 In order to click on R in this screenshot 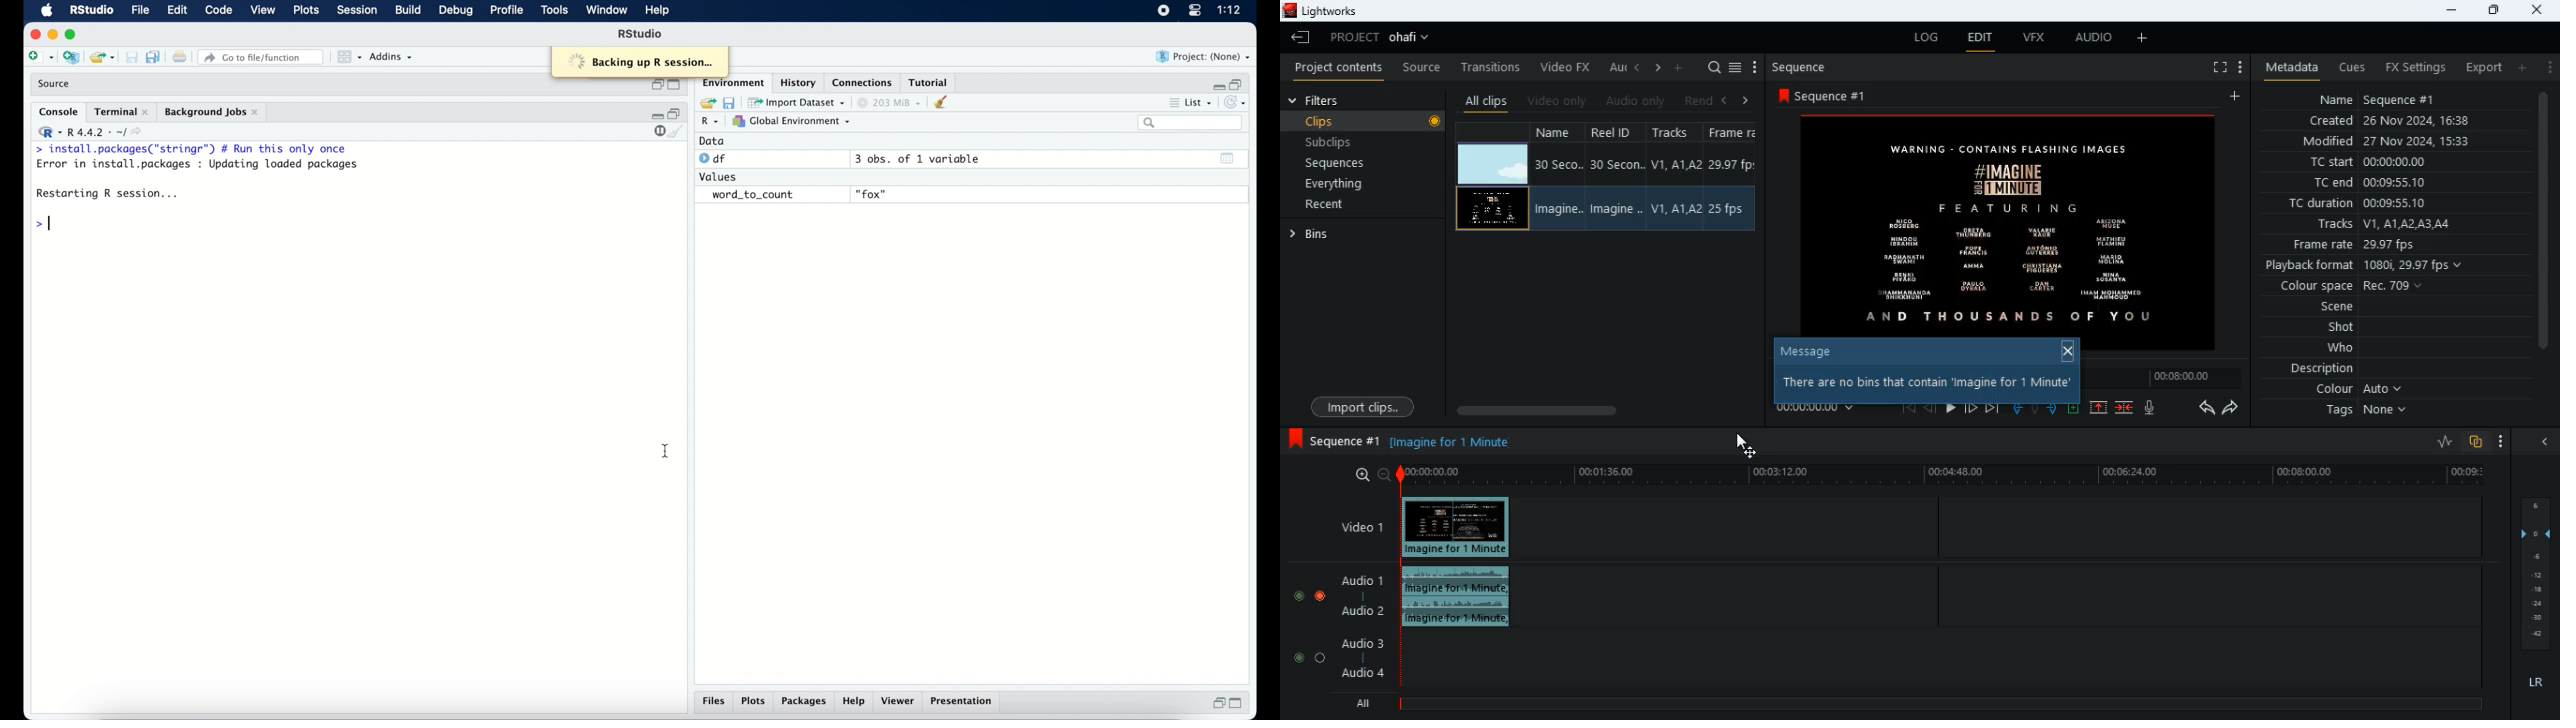, I will do `click(711, 122)`.